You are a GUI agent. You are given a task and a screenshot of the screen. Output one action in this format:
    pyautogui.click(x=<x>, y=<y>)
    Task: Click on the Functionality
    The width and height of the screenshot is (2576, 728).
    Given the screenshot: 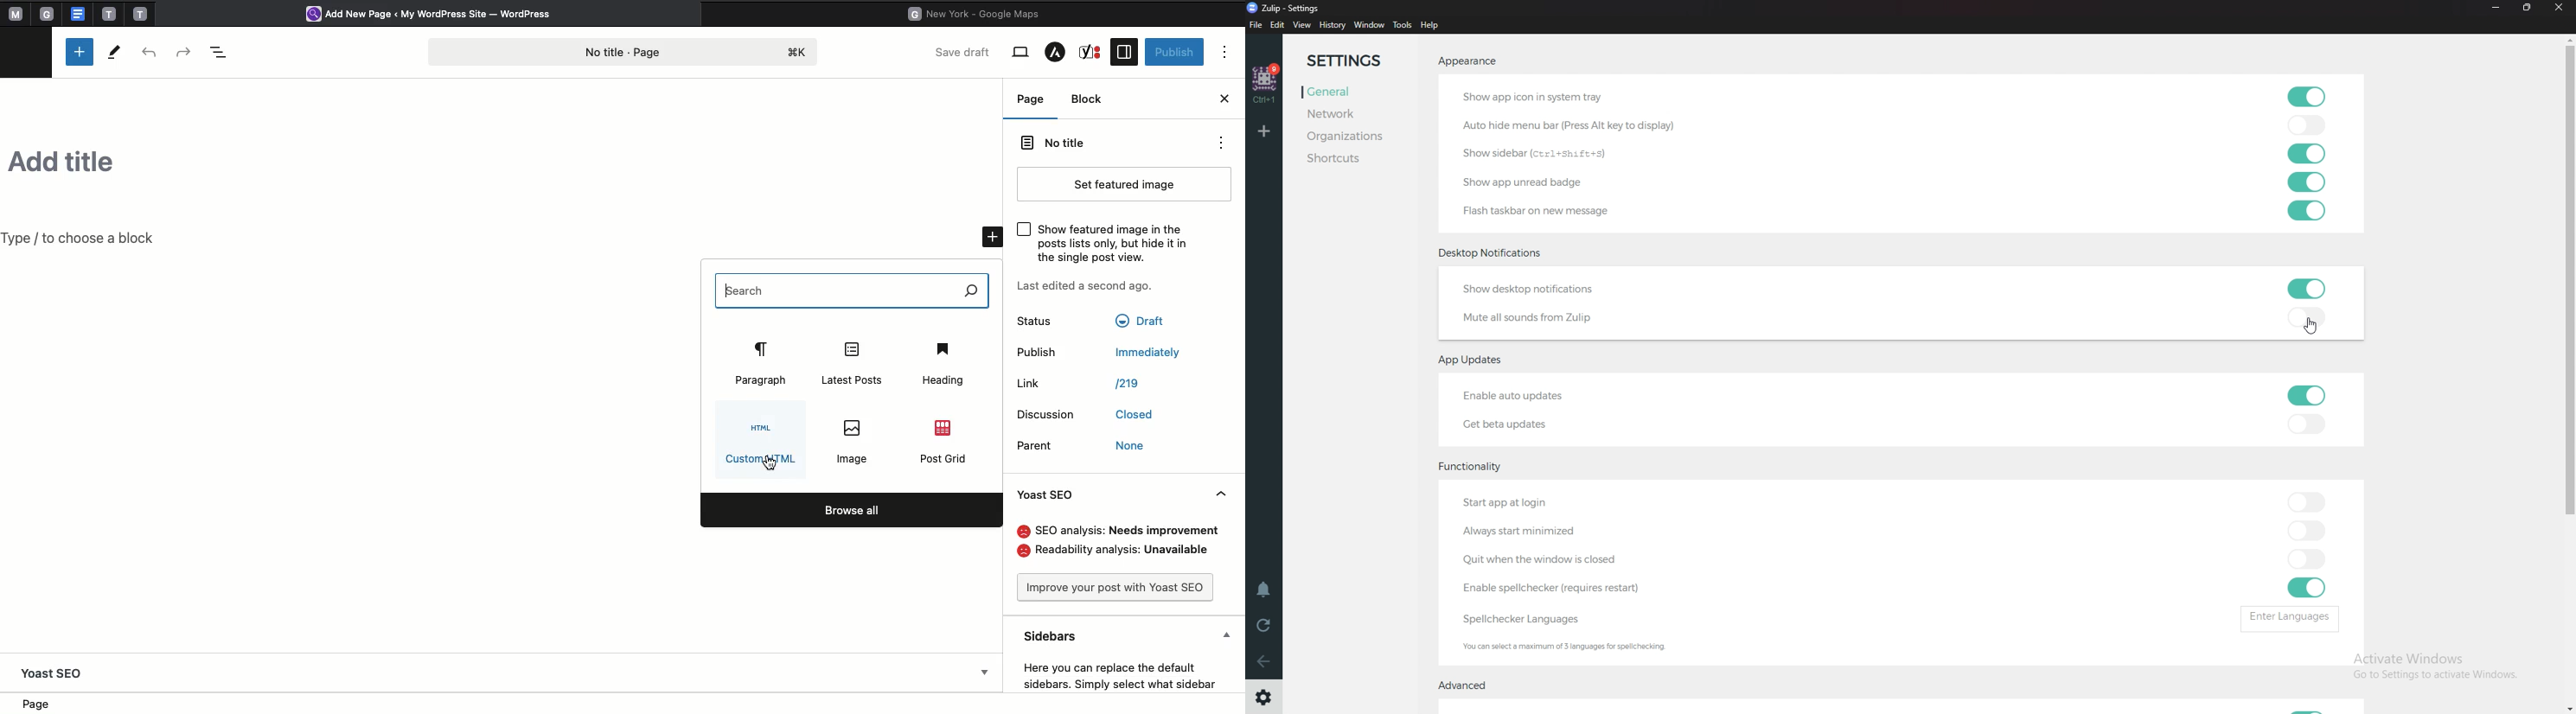 What is the action you would take?
    pyautogui.click(x=1480, y=469)
    